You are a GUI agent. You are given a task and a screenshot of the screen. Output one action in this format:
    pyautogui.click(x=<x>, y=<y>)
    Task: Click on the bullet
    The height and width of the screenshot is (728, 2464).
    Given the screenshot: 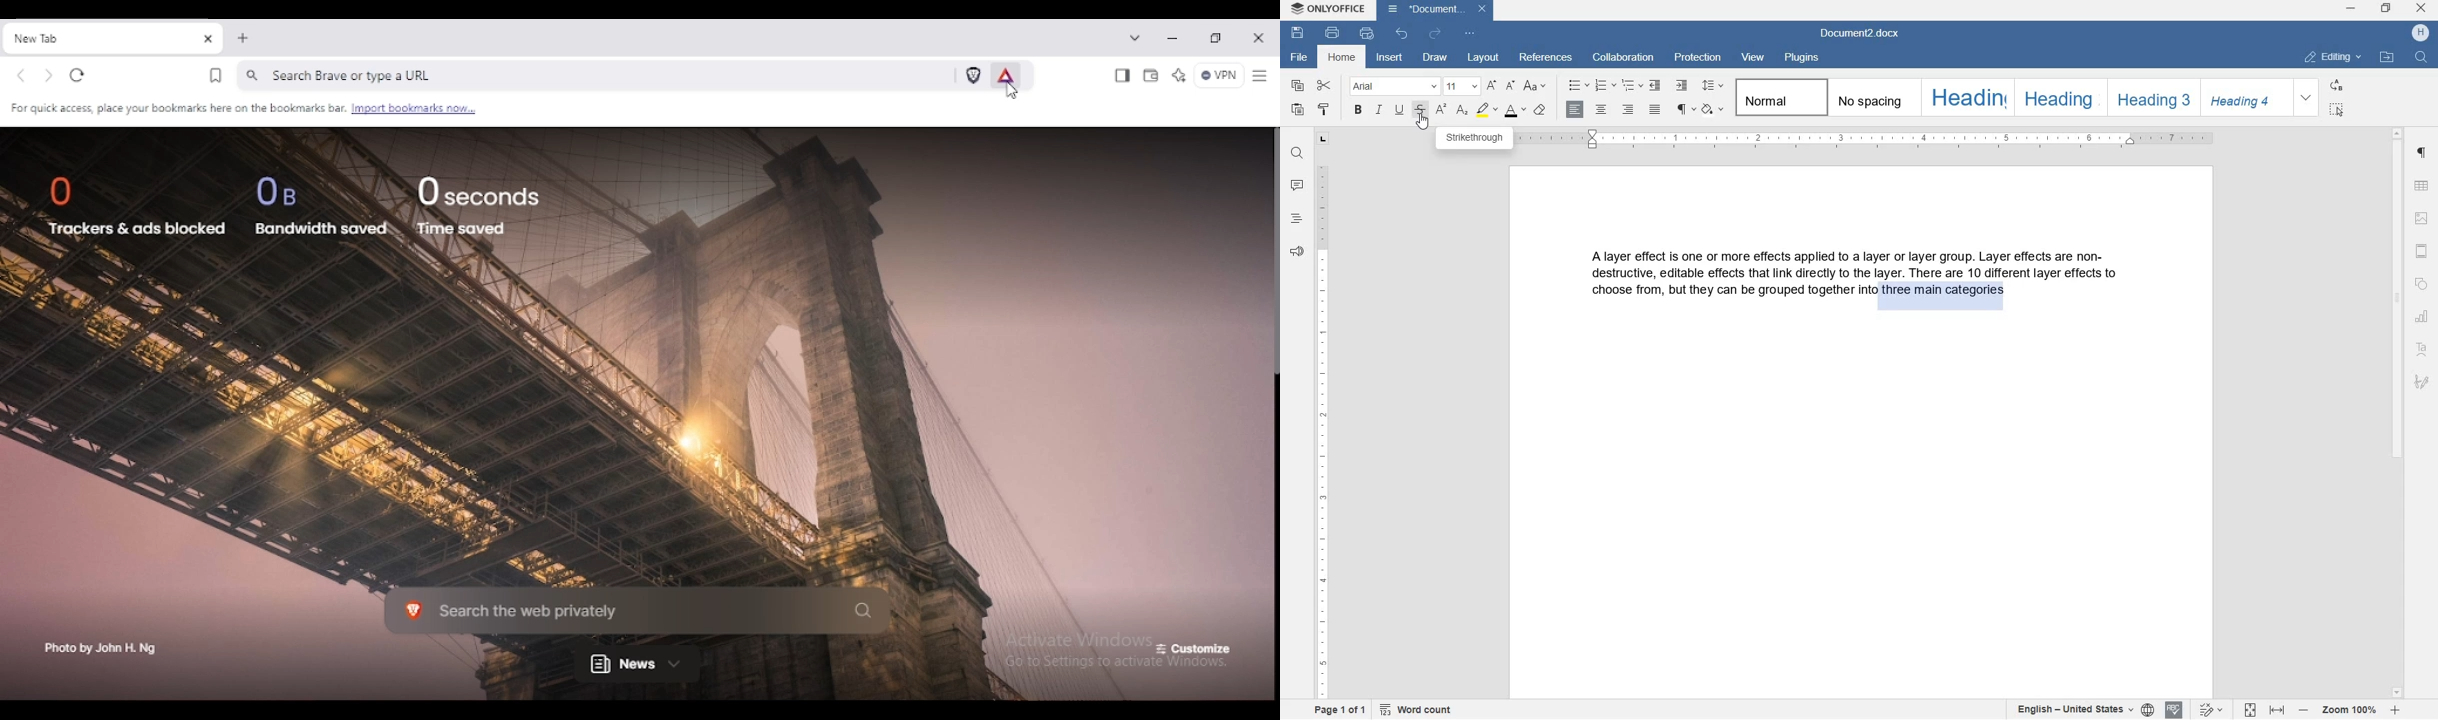 What is the action you would take?
    pyautogui.click(x=1578, y=86)
    